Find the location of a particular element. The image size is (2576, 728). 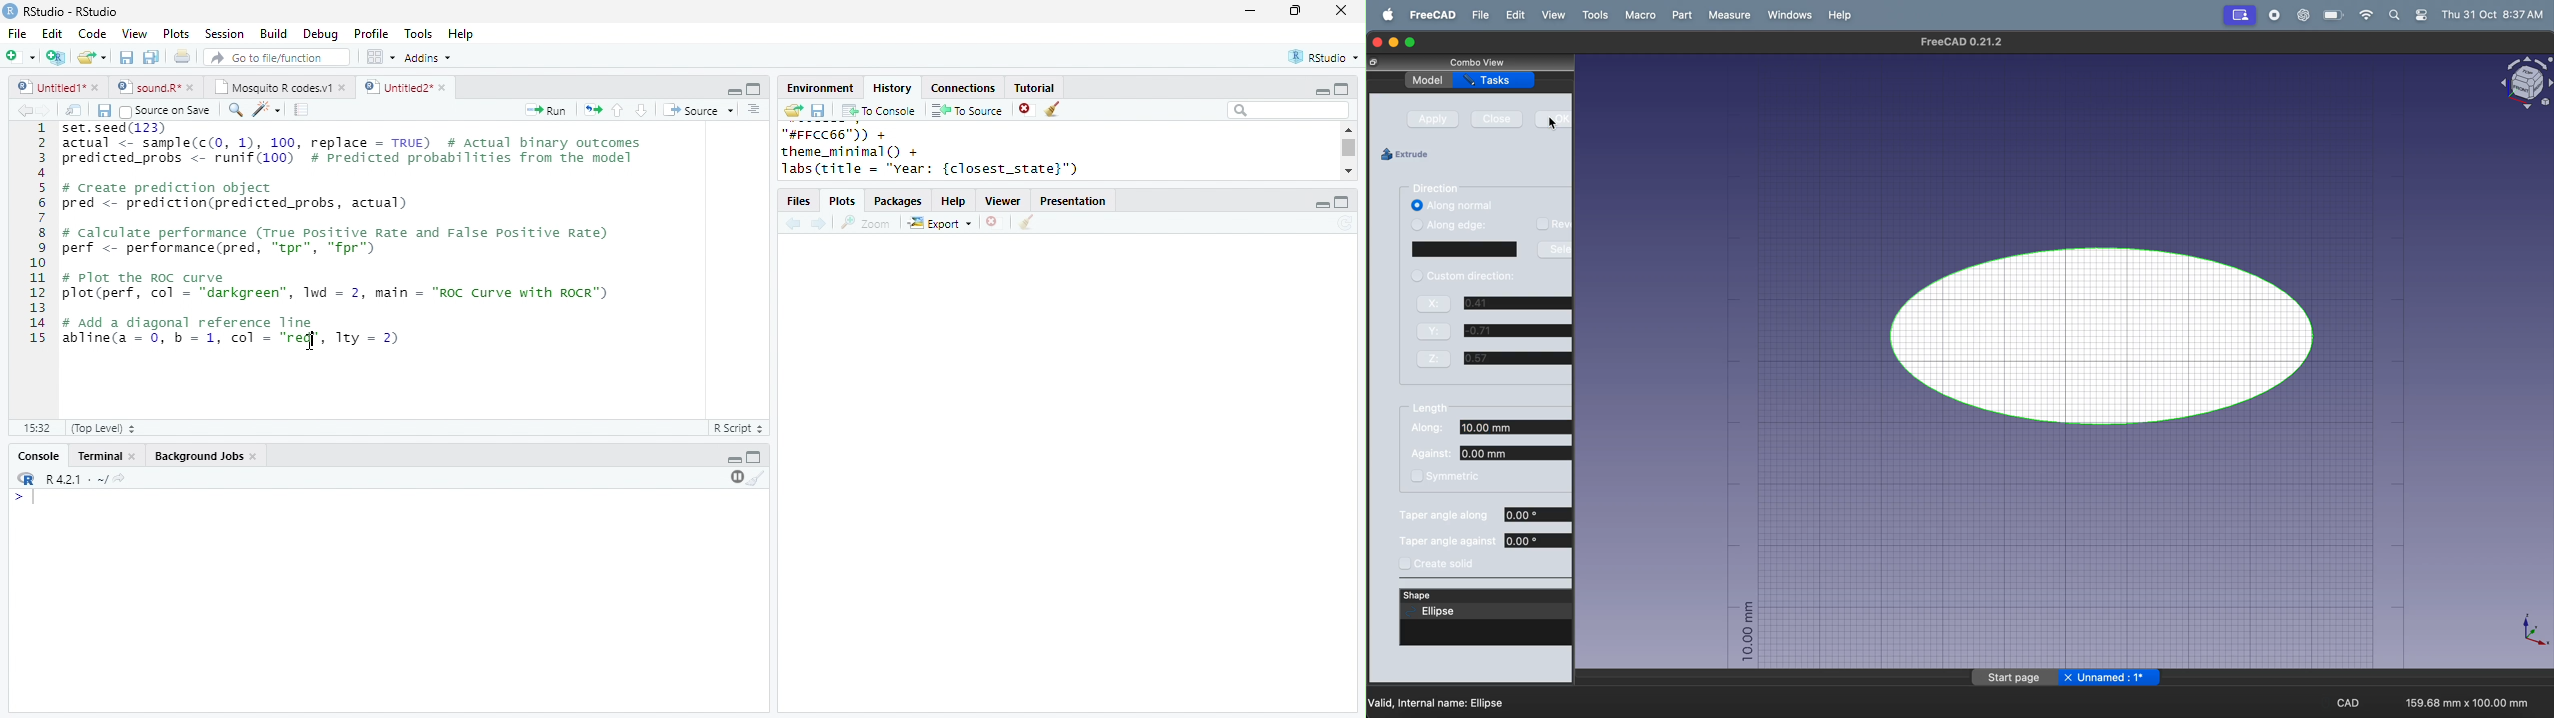

Connections is located at coordinates (962, 88).